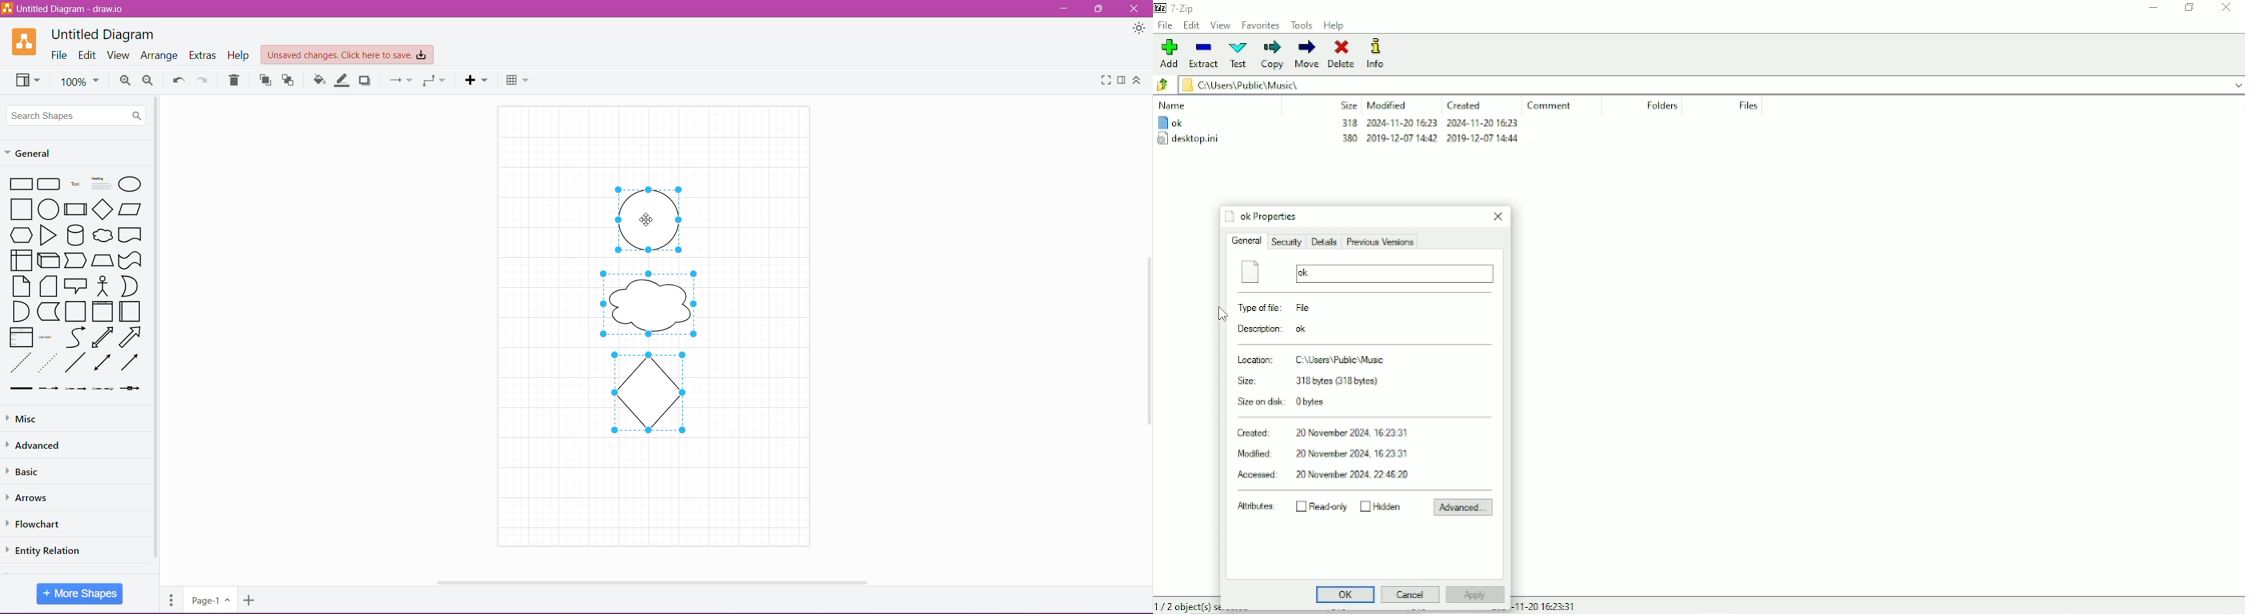 Image resolution: width=2268 pixels, height=616 pixels. Describe the element at coordinates (1326, 433) in the screenshot. I see `Created` at that location.